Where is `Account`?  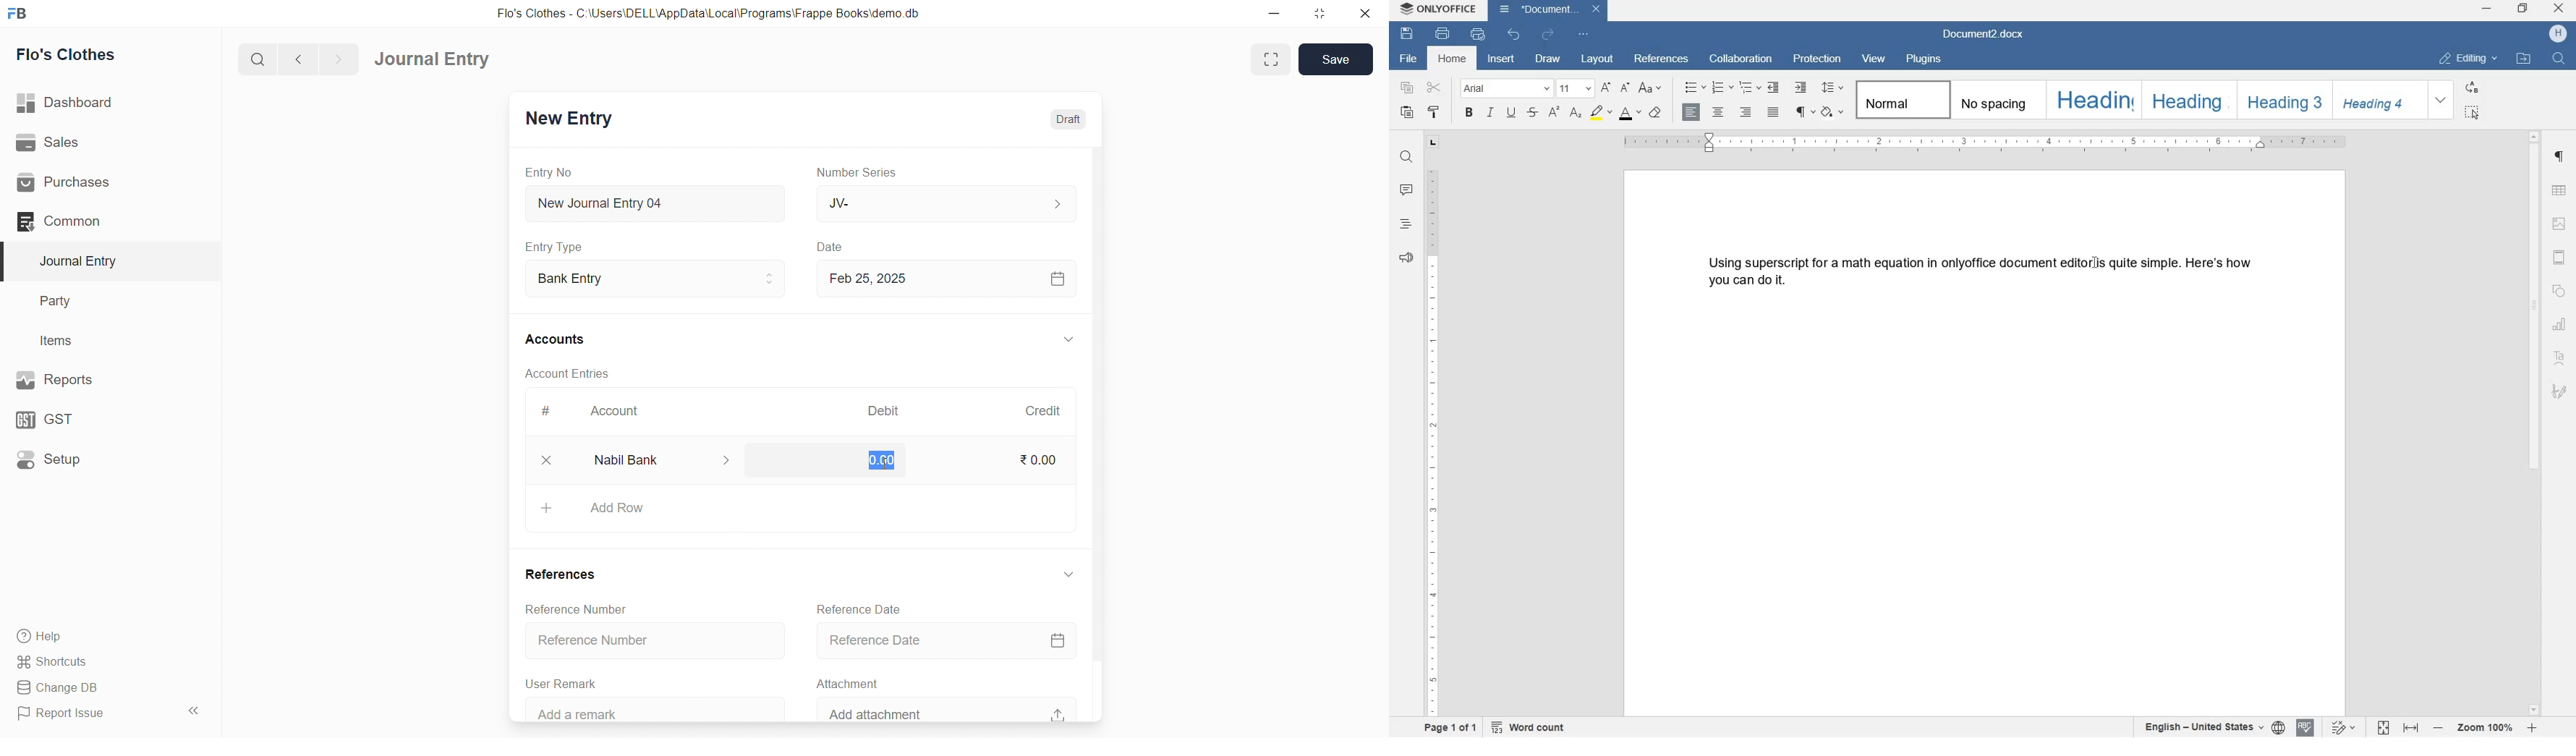
Account is located at coordinates (611, 414).